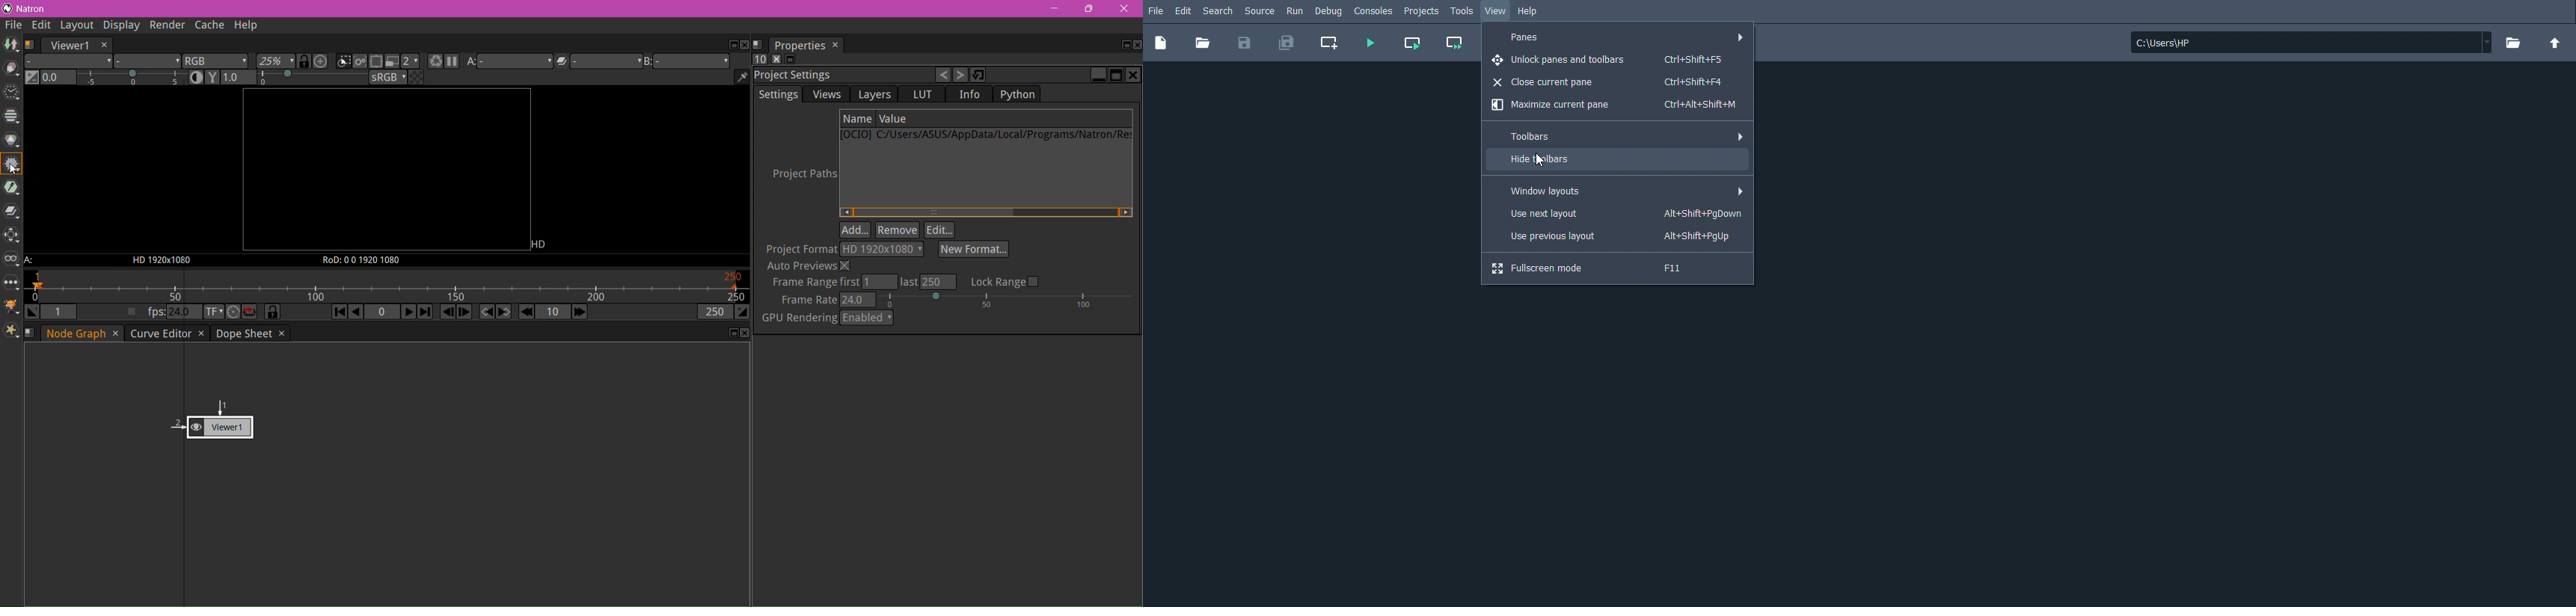  I want to click on Search, so click(1221, 12).